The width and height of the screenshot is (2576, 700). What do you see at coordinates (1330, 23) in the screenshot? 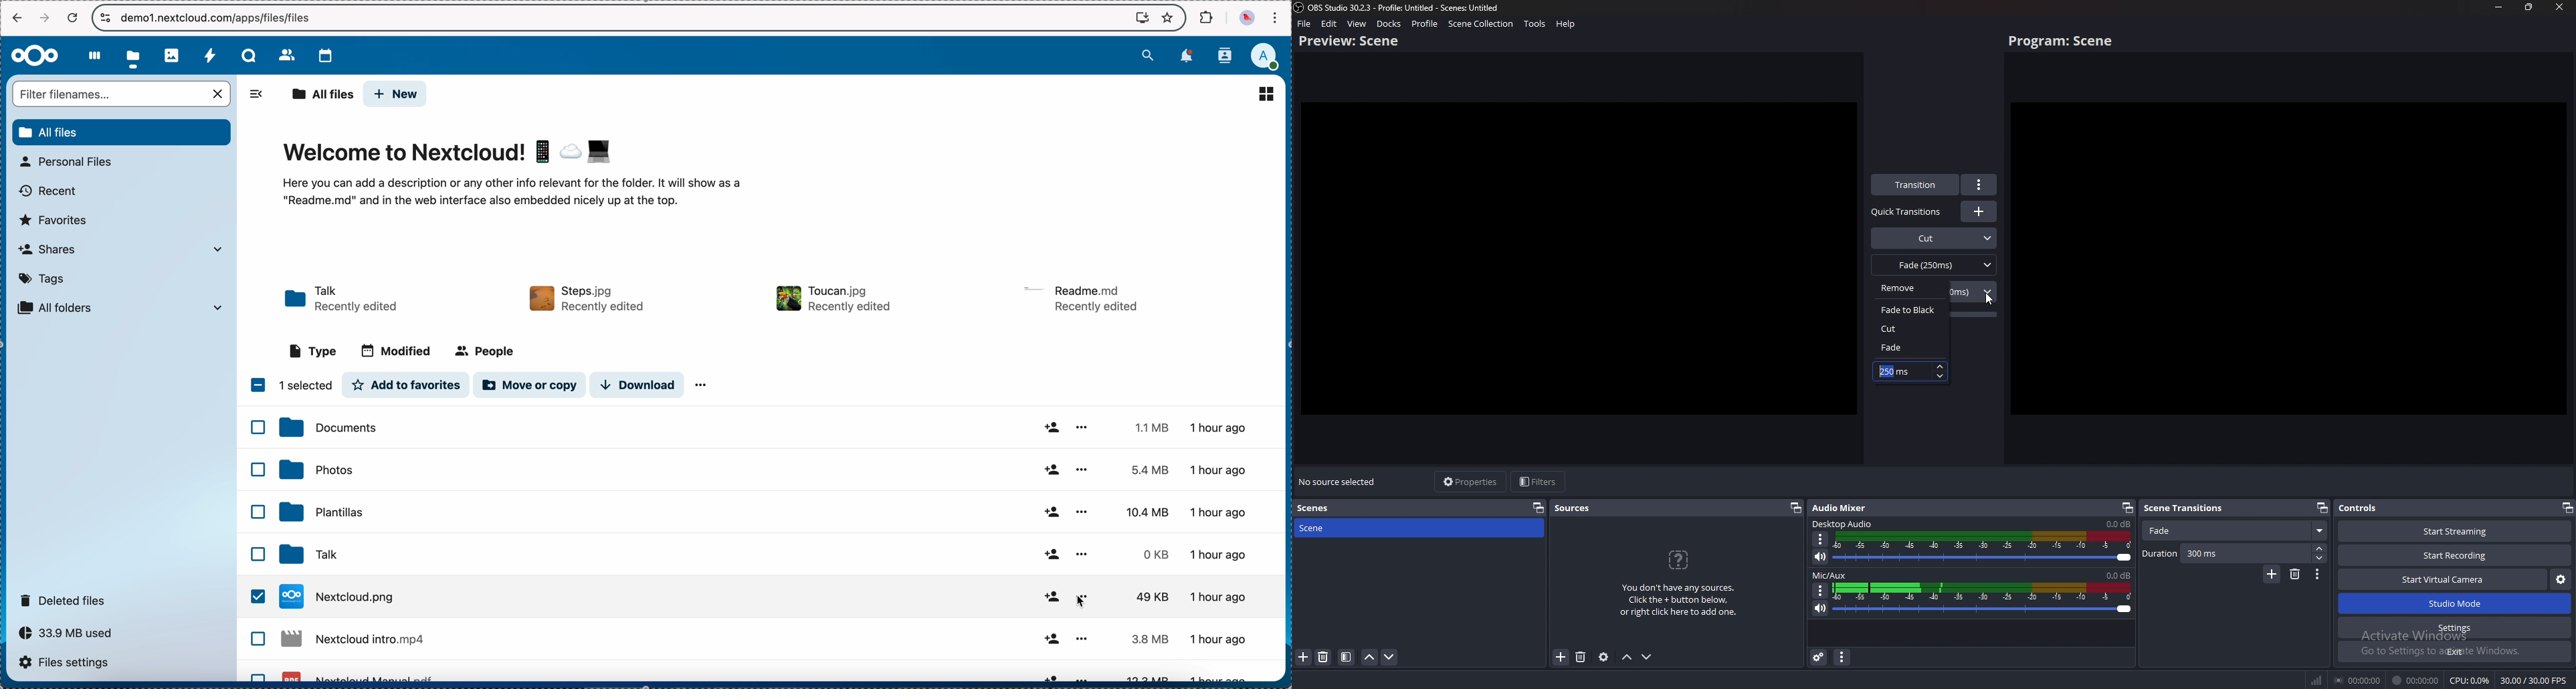
I see `edit` at bounding box center [1330, 23].